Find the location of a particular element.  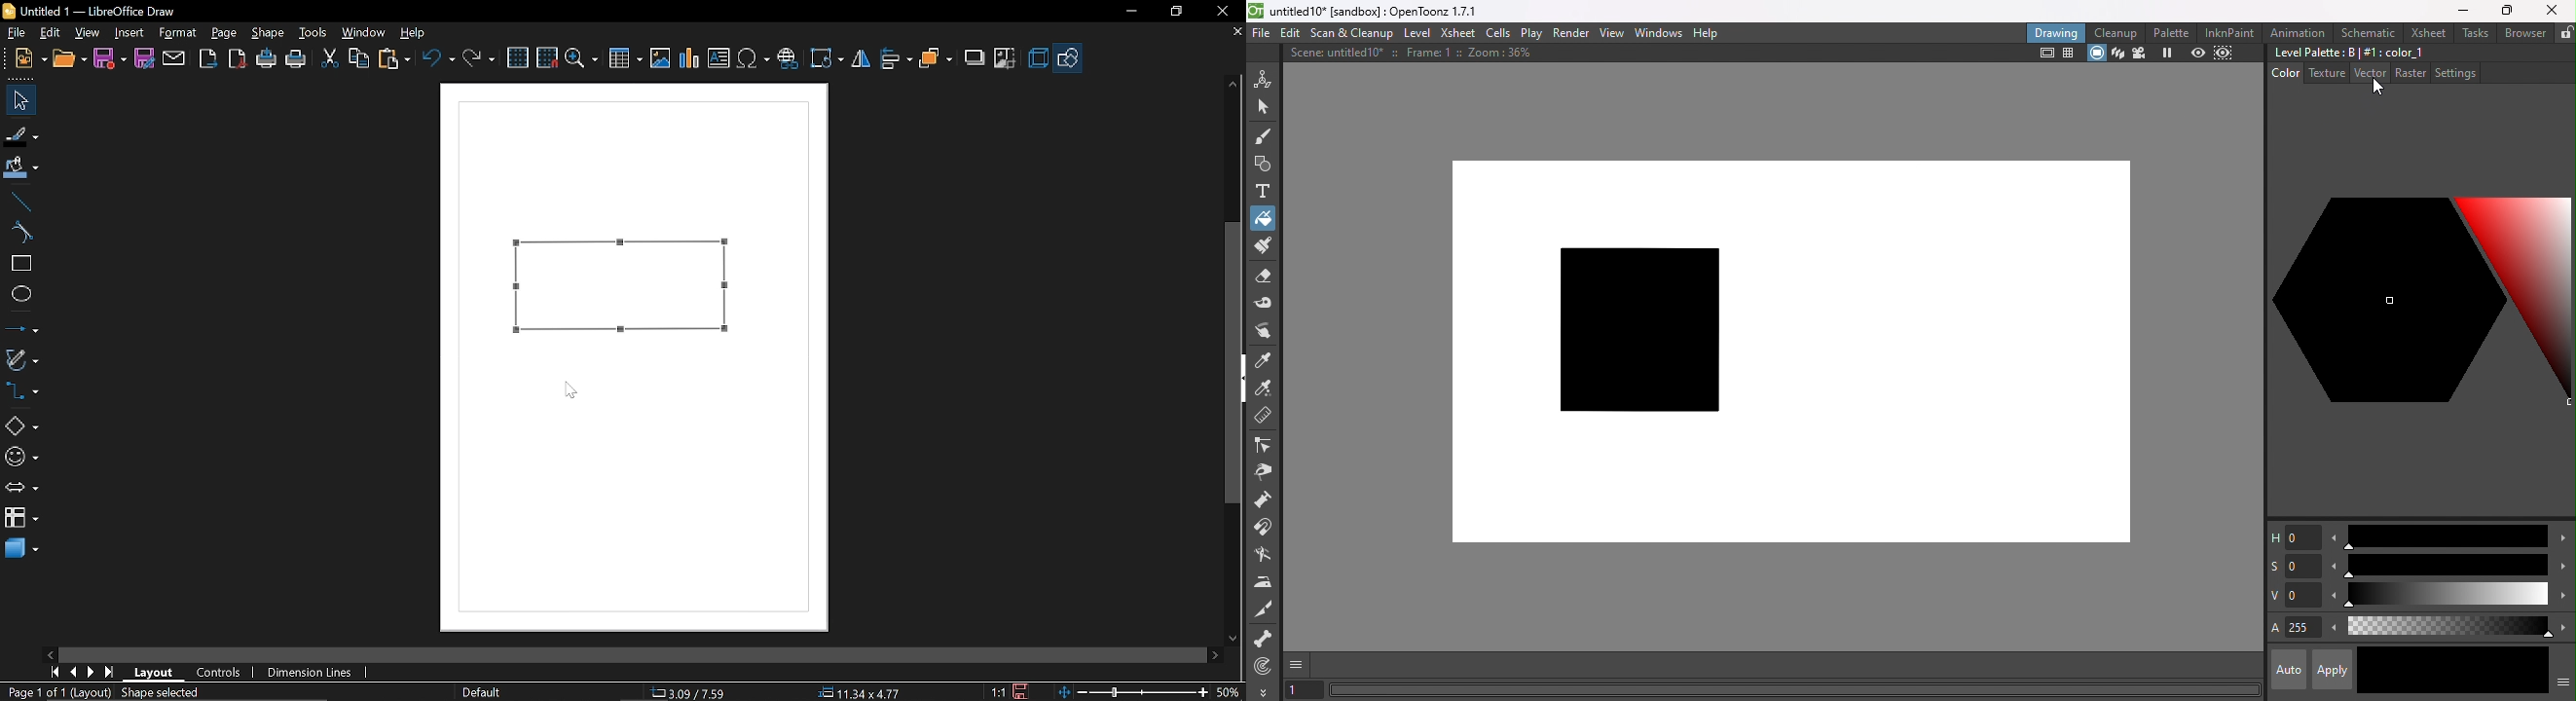

Grid is located at coordinates (519, 57).